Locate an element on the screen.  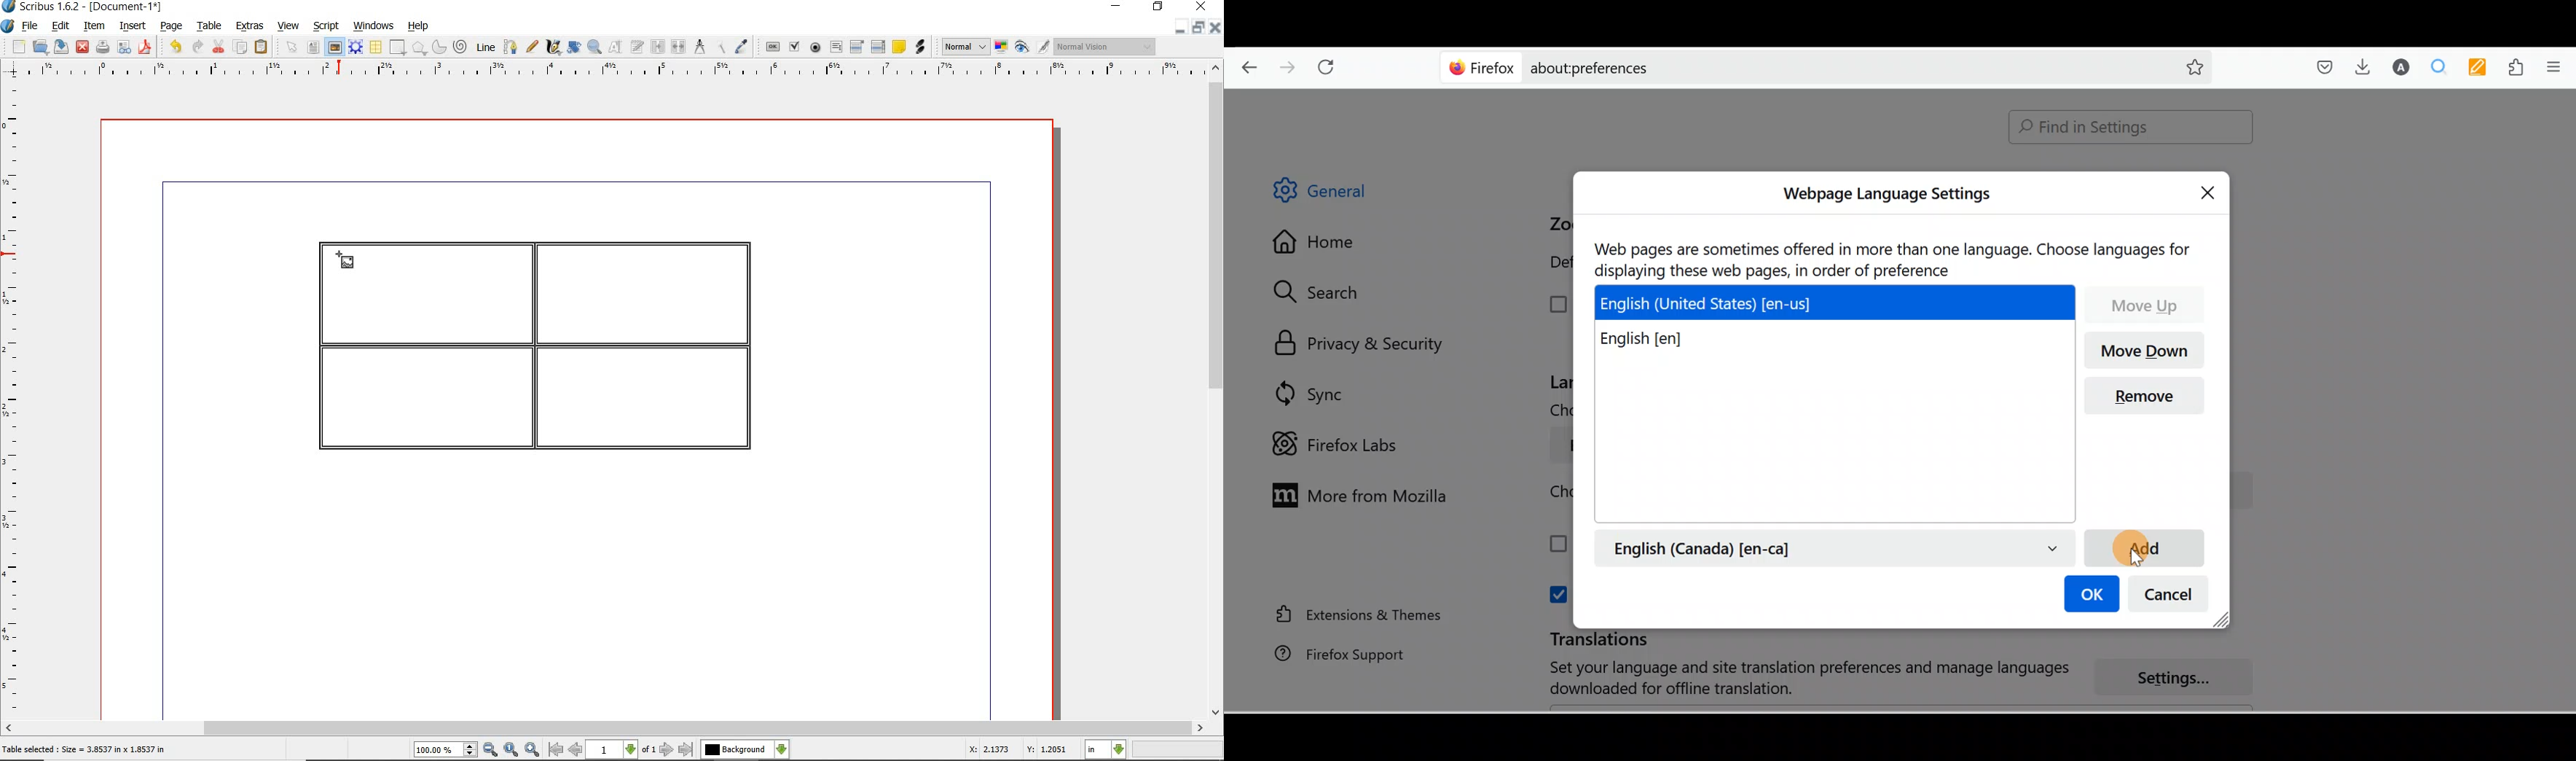
edit text with story editor is located at coordinates (637, 46).